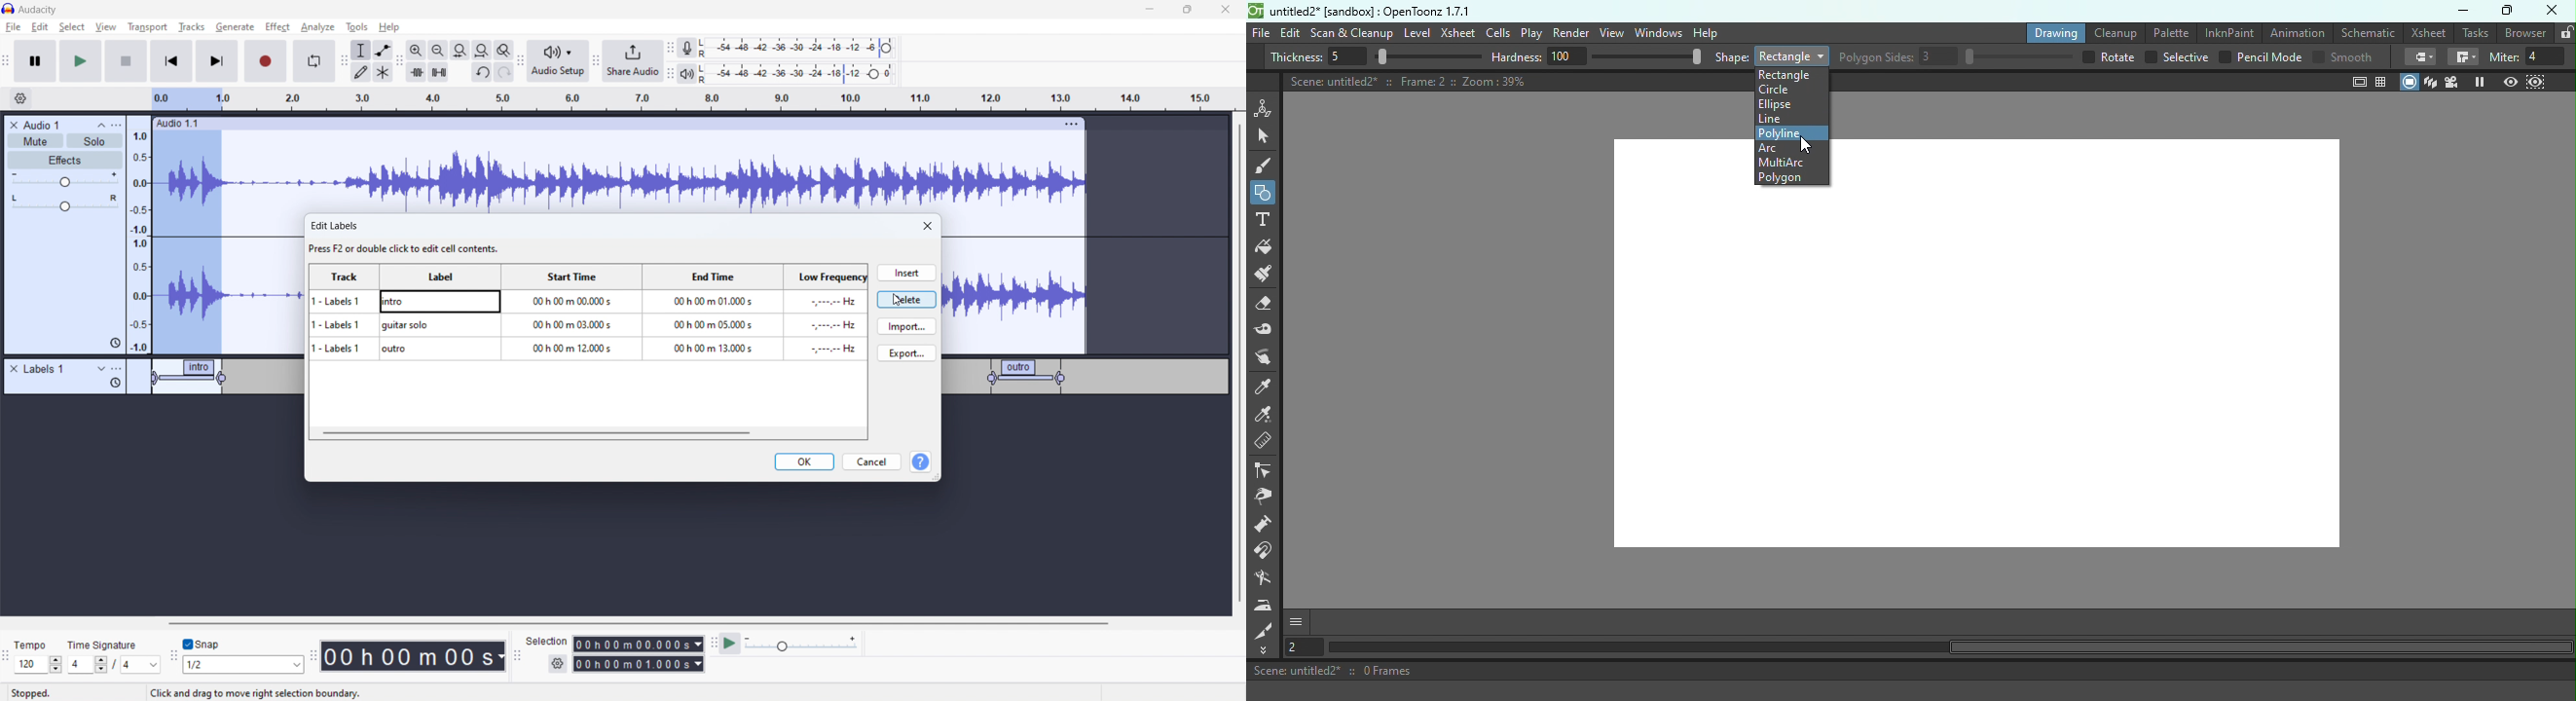 The image size is (2576, 728). I want to click on collapse, so click(101, 125).